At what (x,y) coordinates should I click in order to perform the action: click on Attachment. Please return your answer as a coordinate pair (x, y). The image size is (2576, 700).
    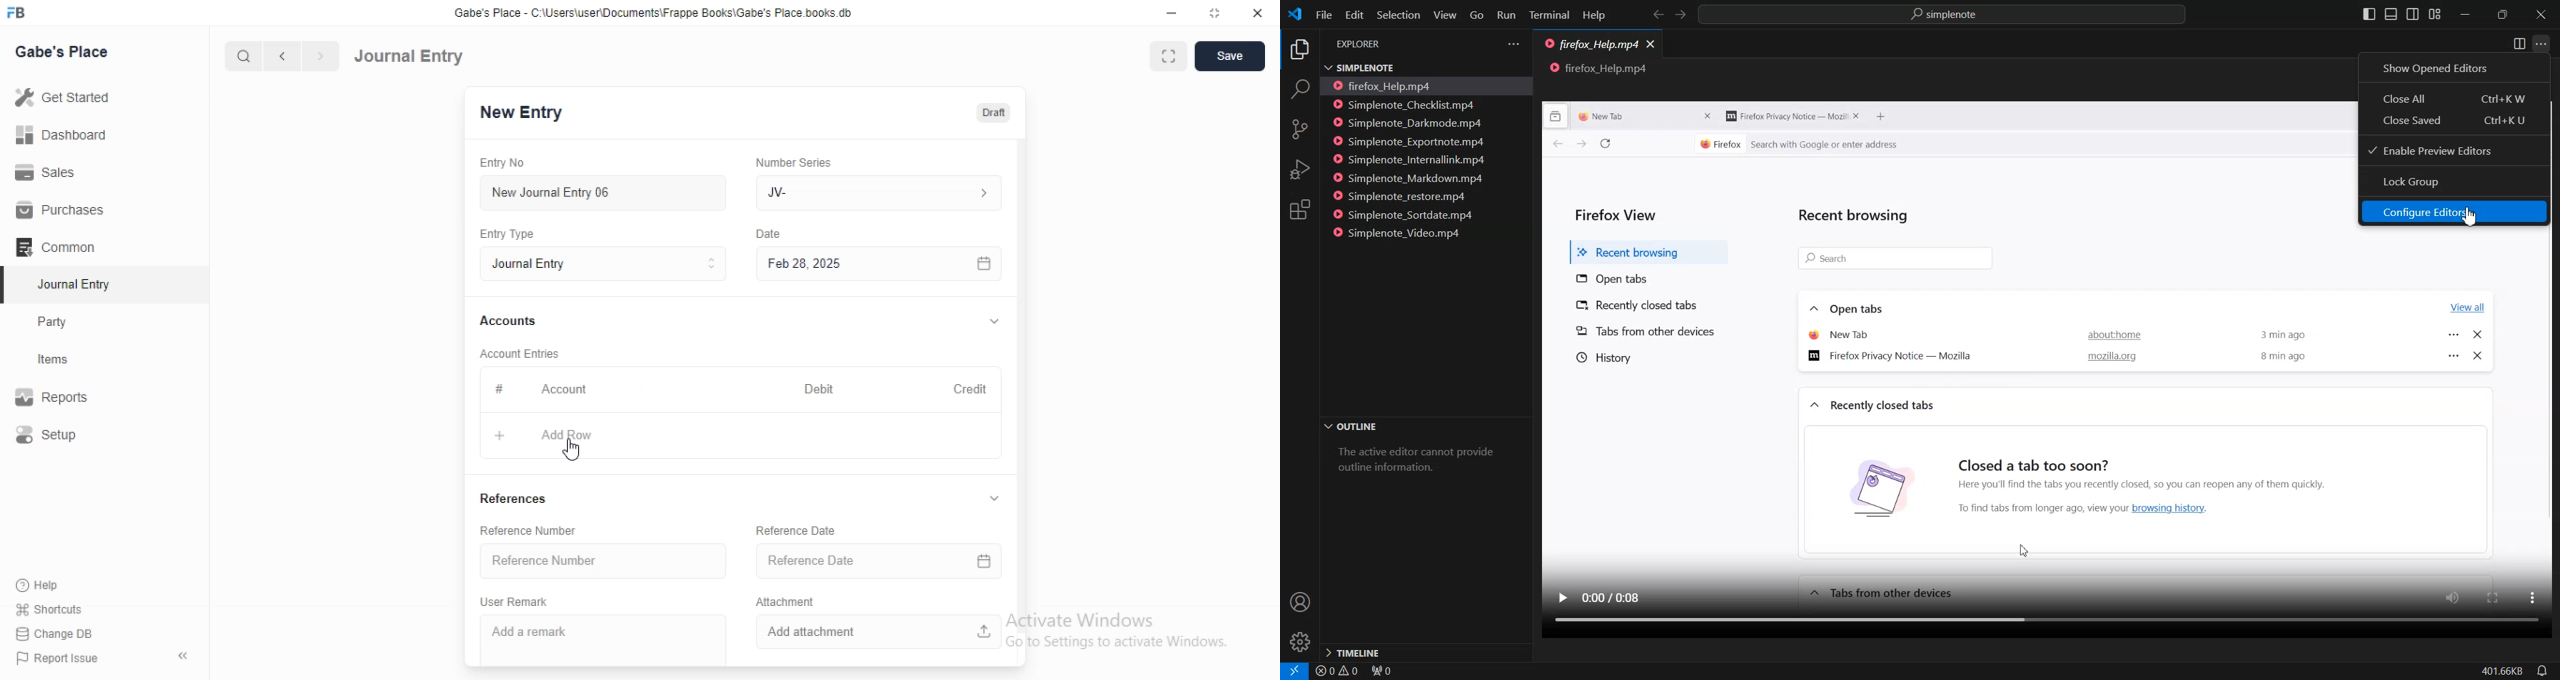
    Looking at the image, I should click on (794, 601).